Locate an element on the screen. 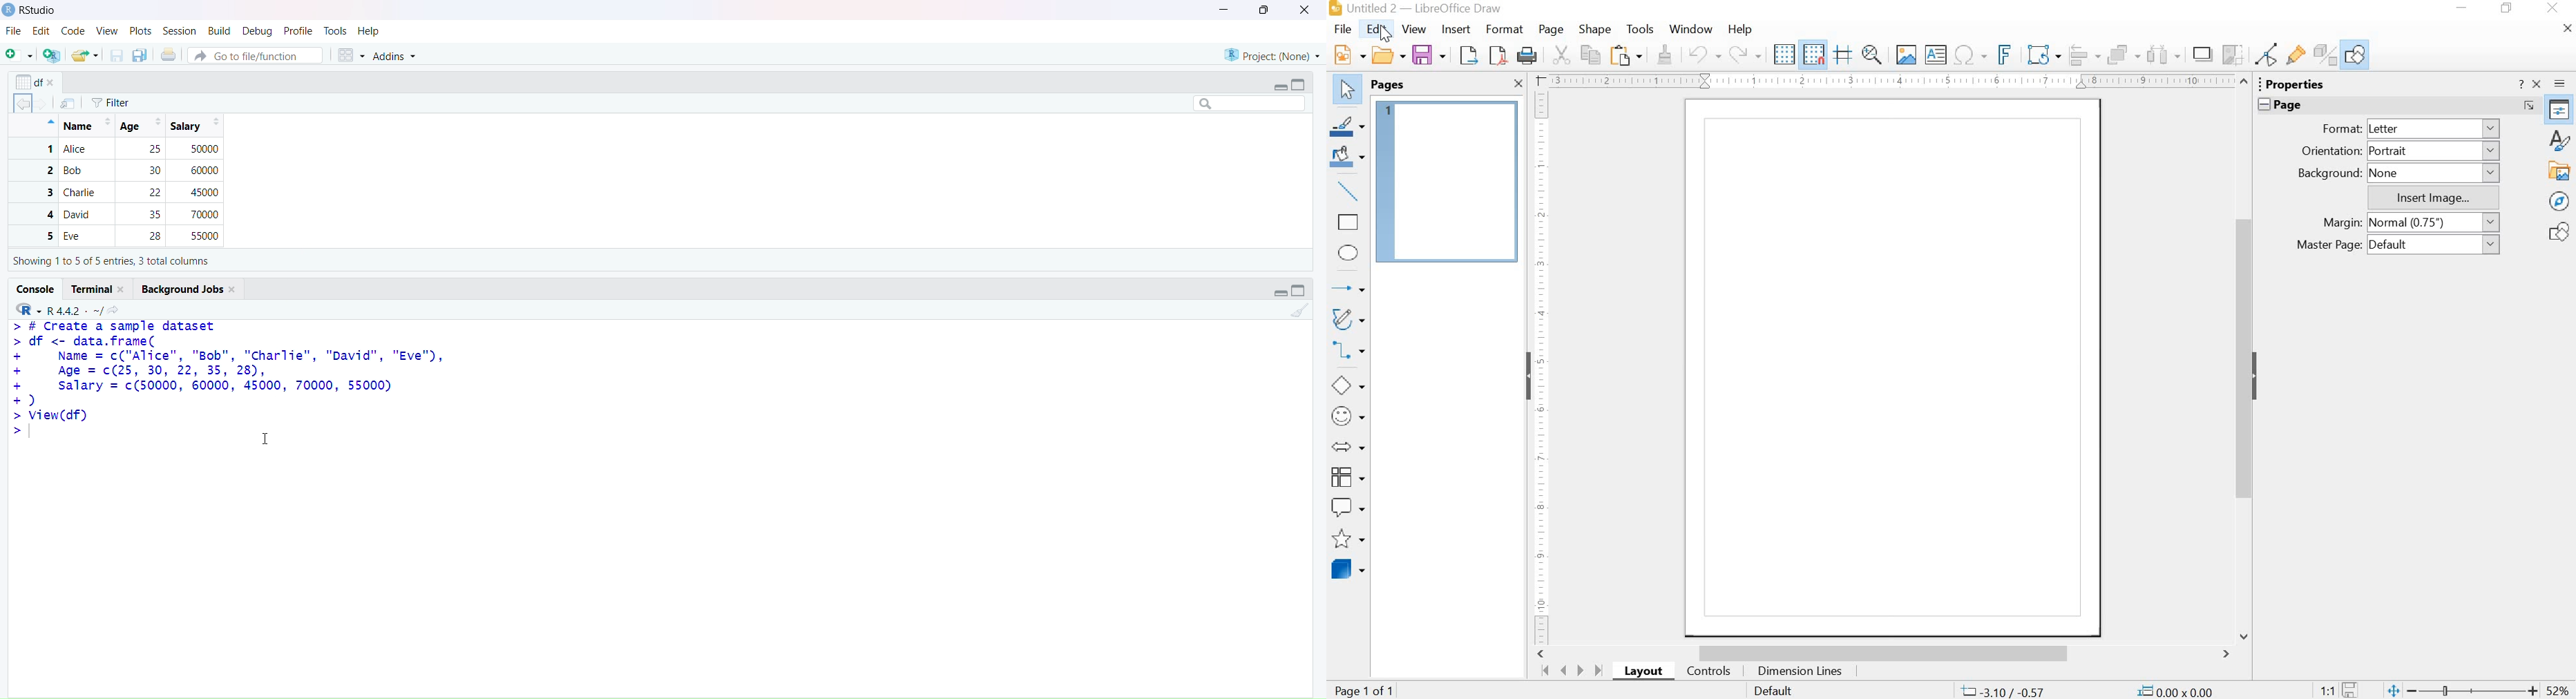 This screenshot has width=2576, height=700. workspace panes is located at coordinates (350, 56).